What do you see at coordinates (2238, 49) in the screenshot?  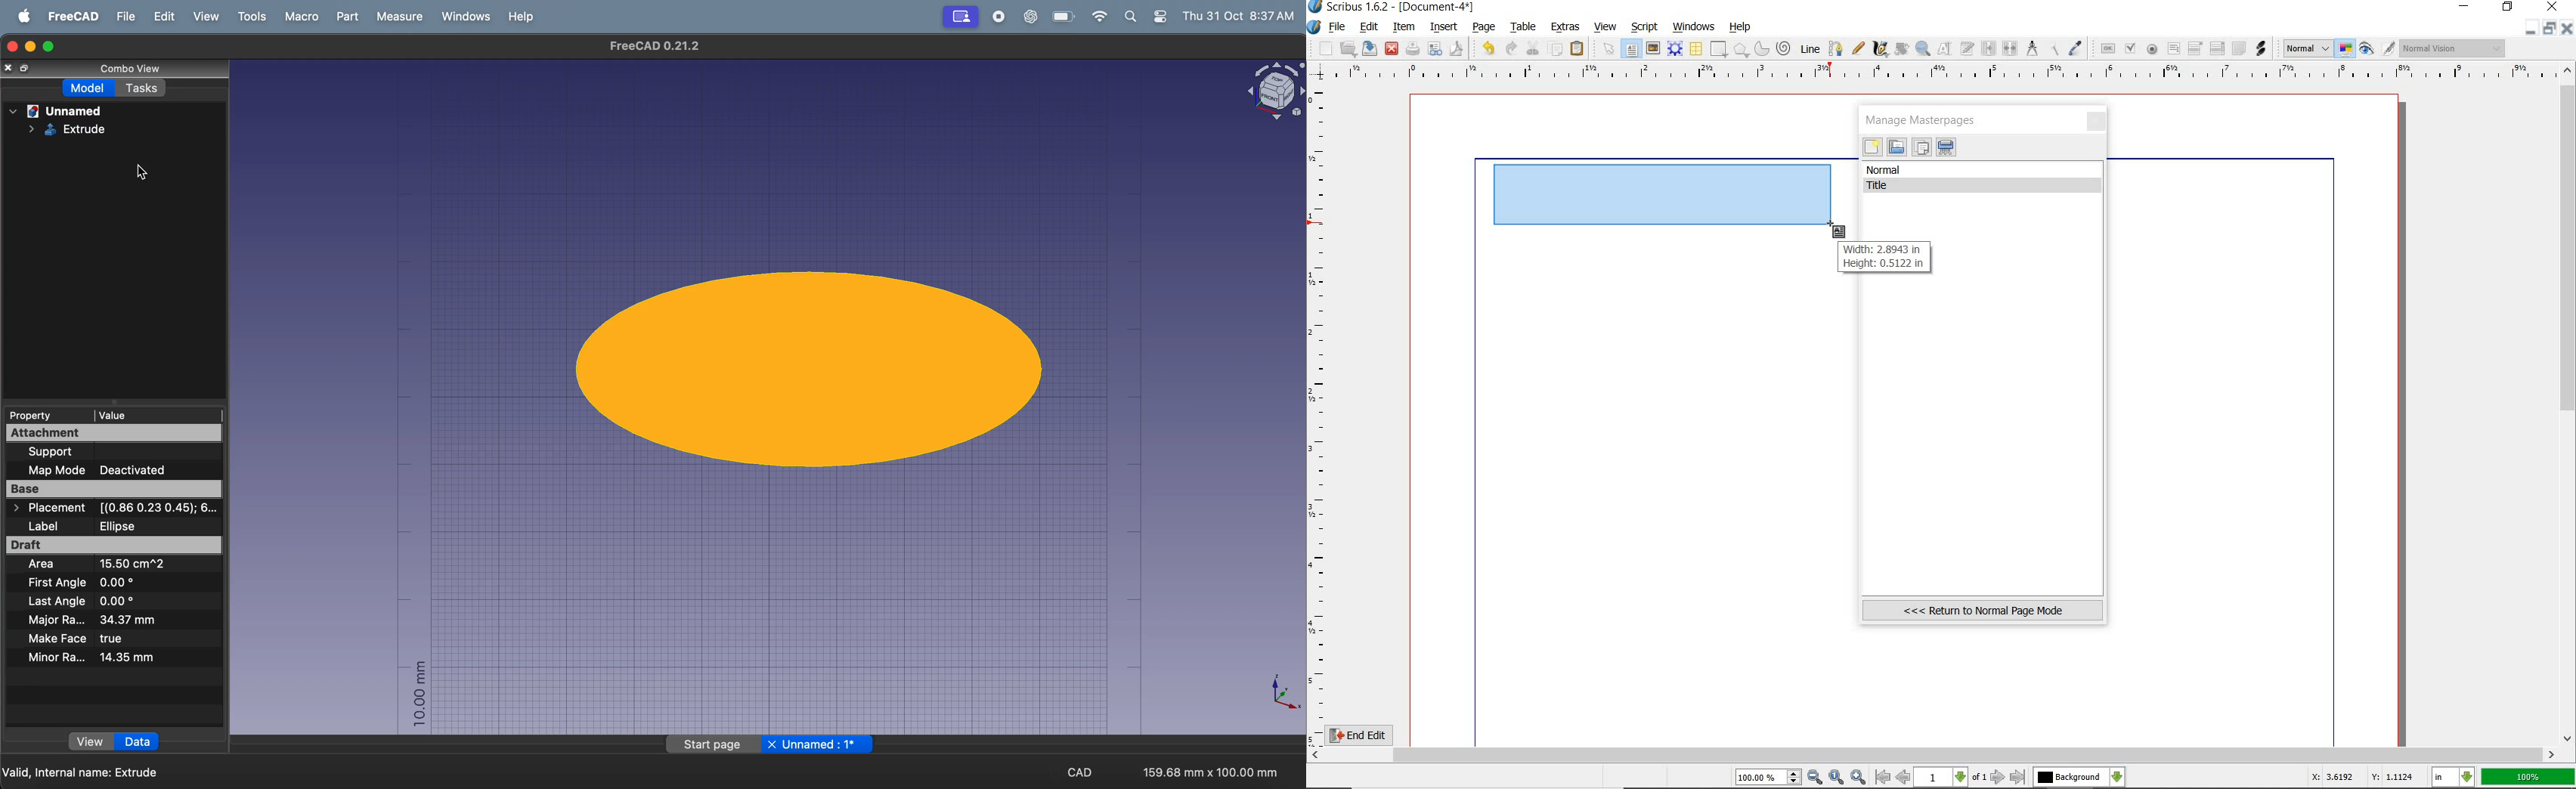 I see `text annotation` at bounding box center [2238, 49].